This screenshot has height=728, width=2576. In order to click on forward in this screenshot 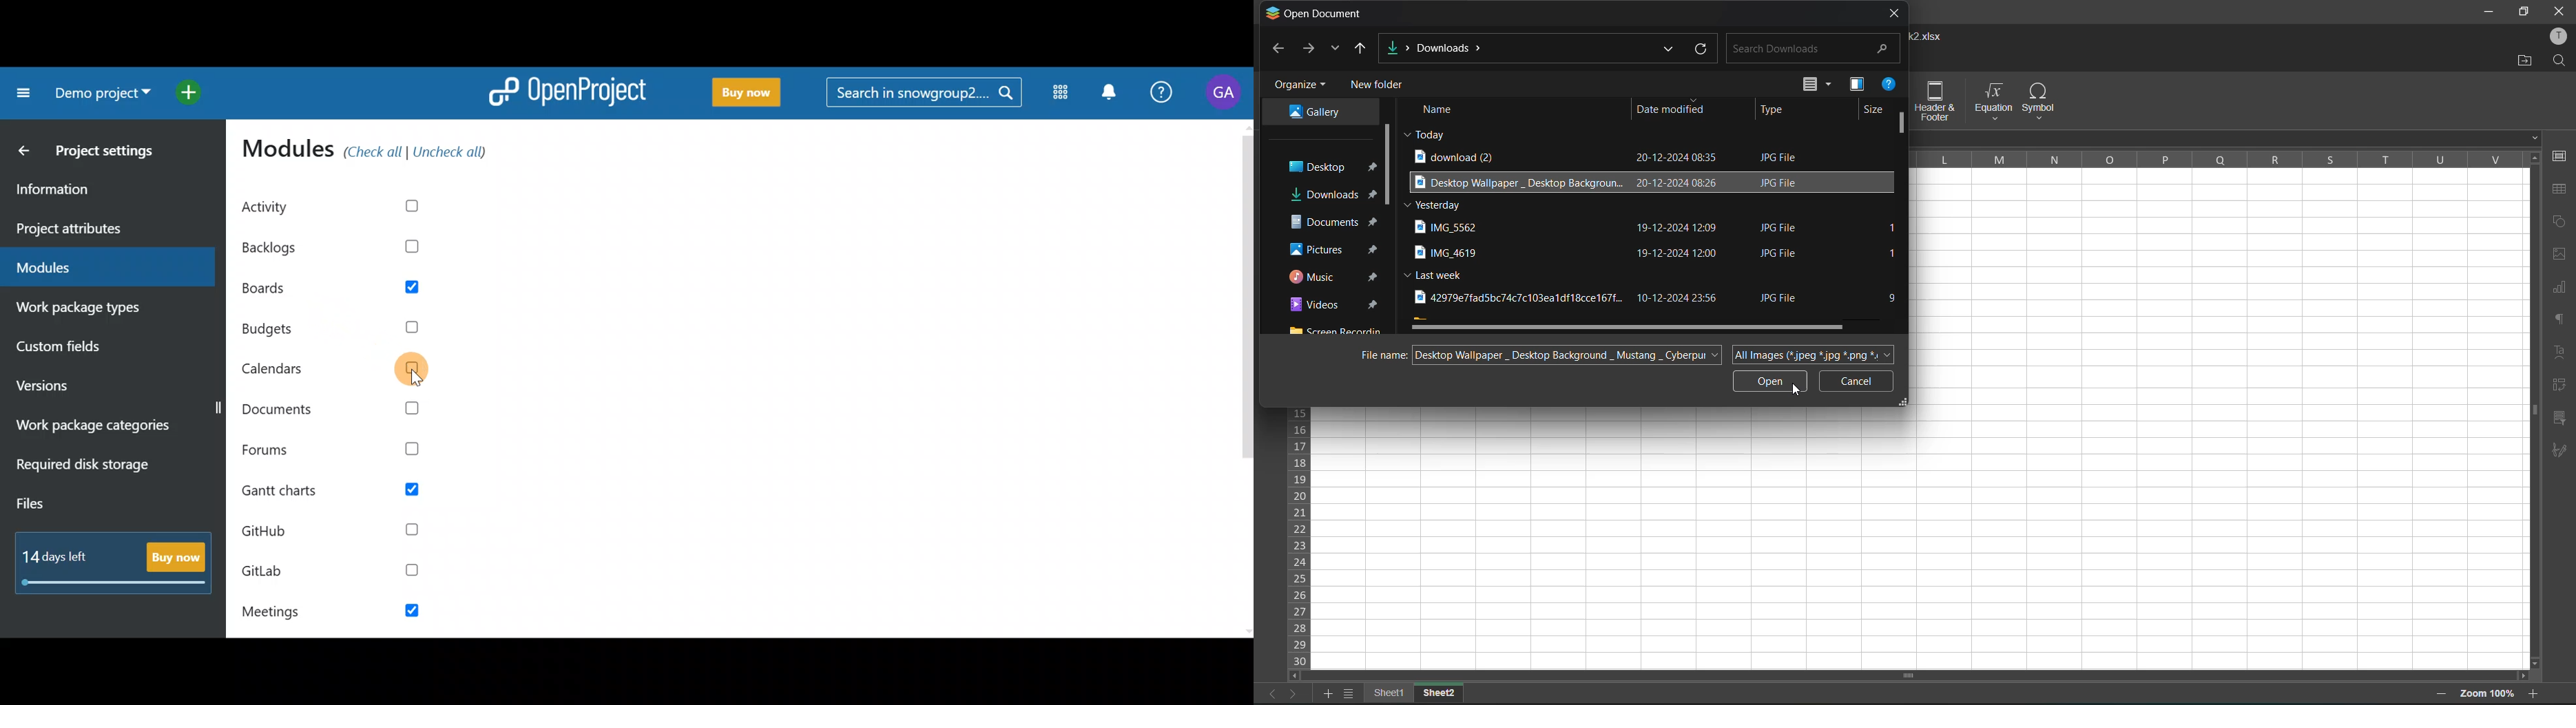, I will do `click(1310, 50)`.